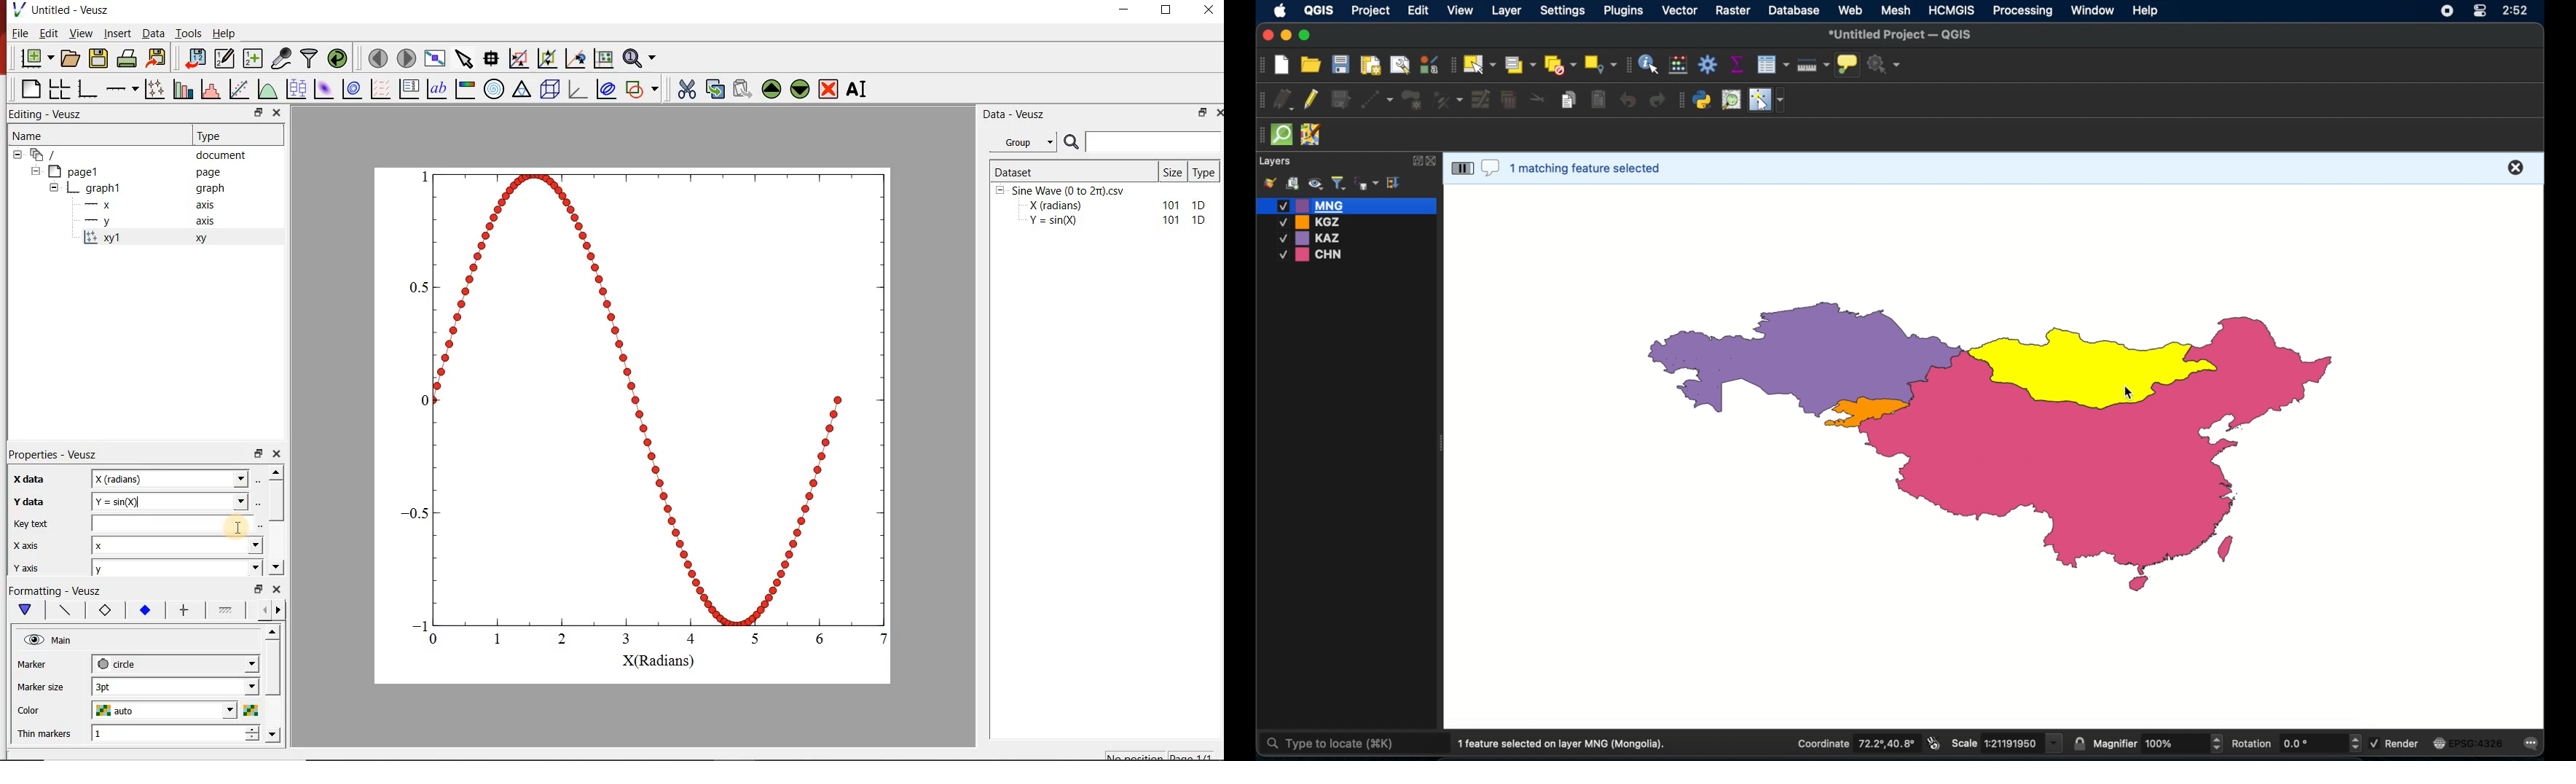  I want to click on Ternary Graph, so click(522, 89).